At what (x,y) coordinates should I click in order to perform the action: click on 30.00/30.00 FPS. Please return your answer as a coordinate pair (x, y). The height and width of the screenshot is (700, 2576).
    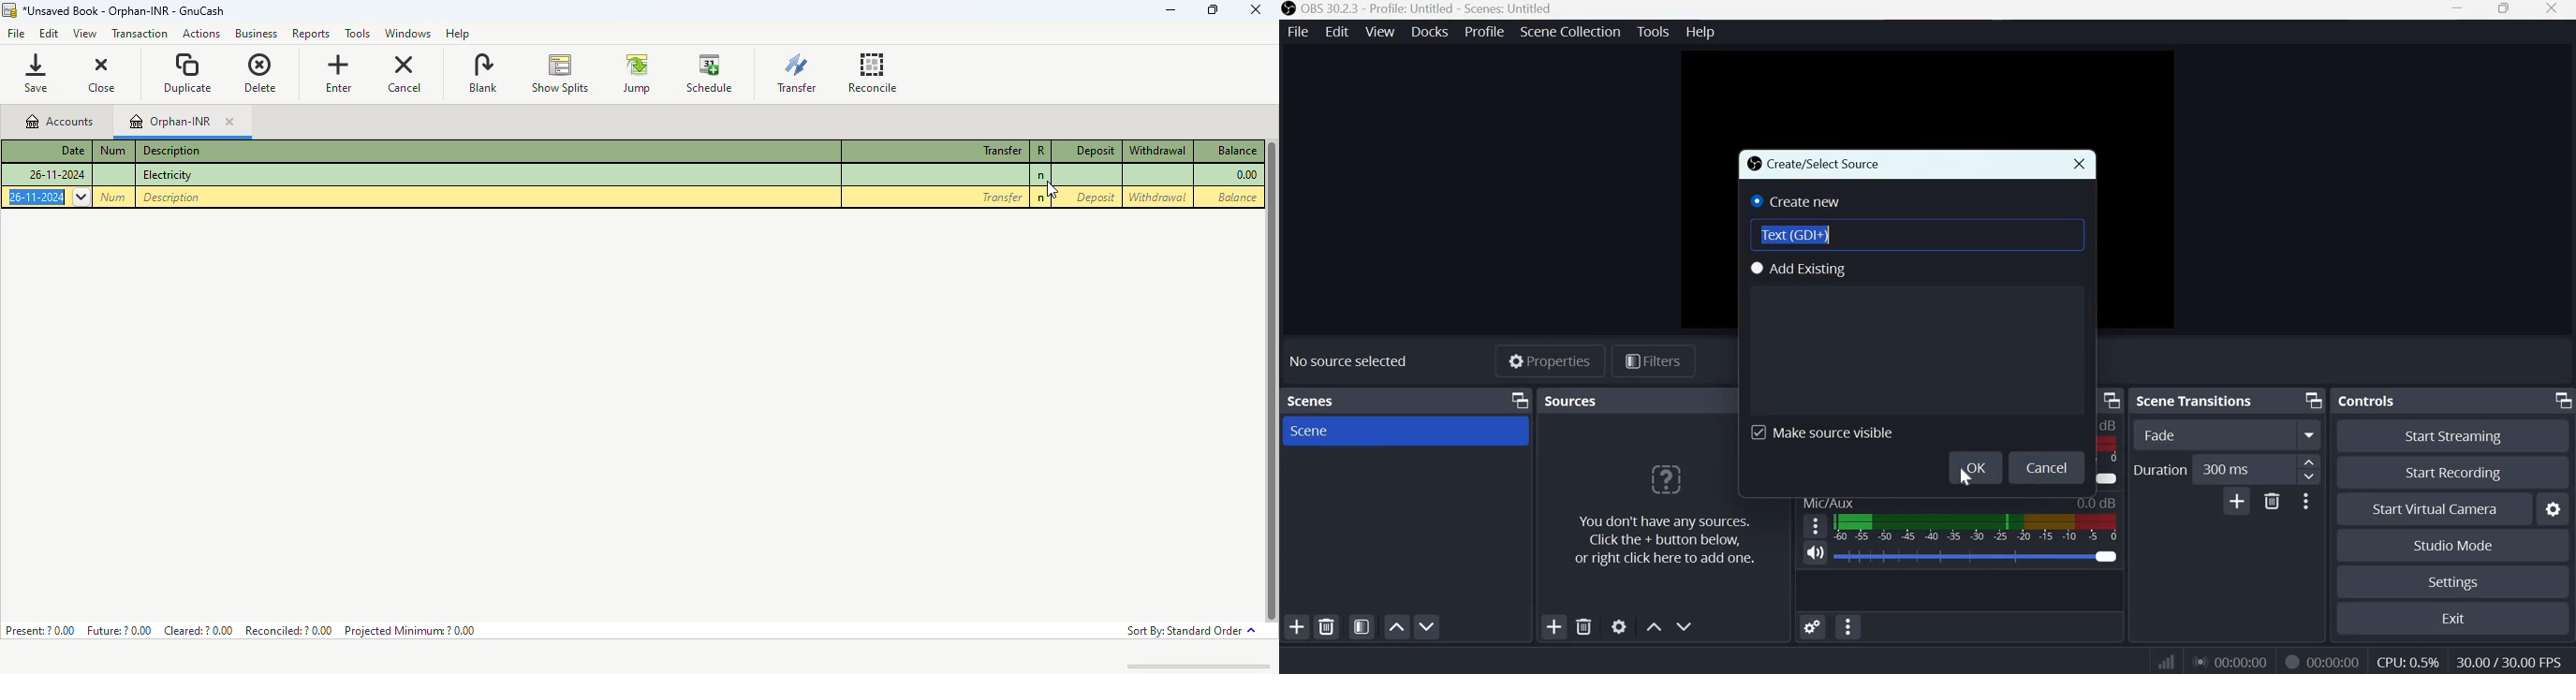
    Looking at the image, I should click on (2507, 661).